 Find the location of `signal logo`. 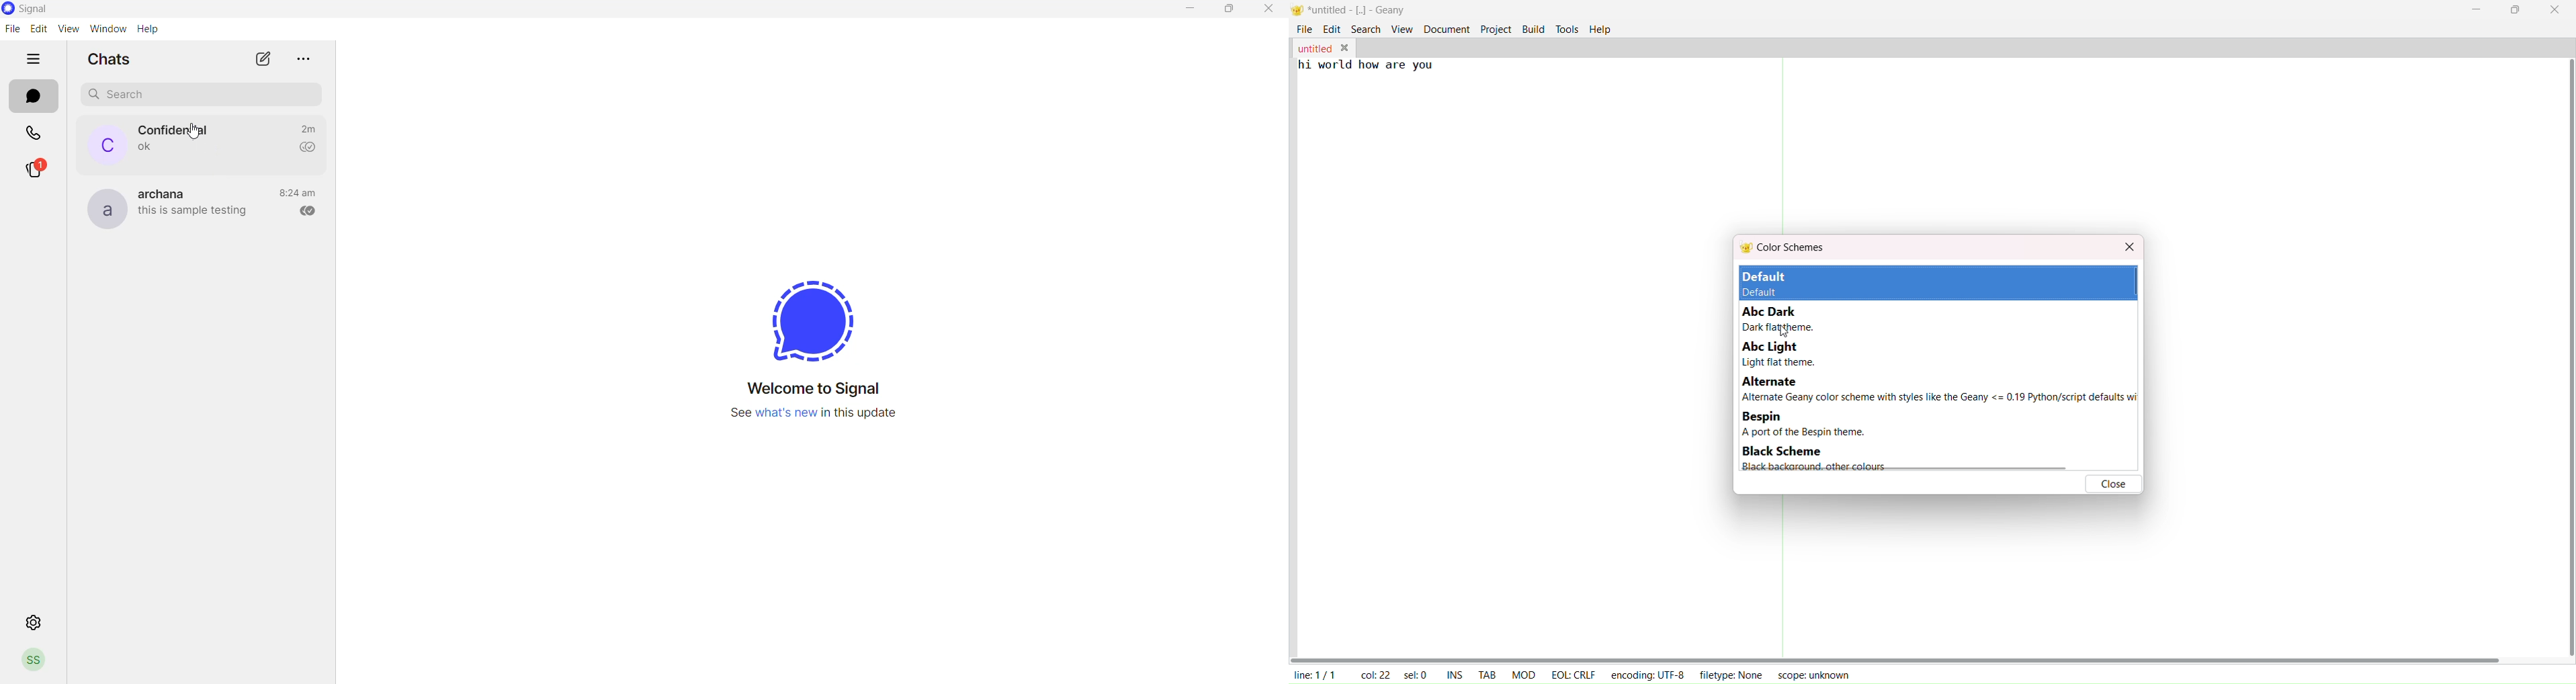

signal logo is located at coordinates (811, 314).